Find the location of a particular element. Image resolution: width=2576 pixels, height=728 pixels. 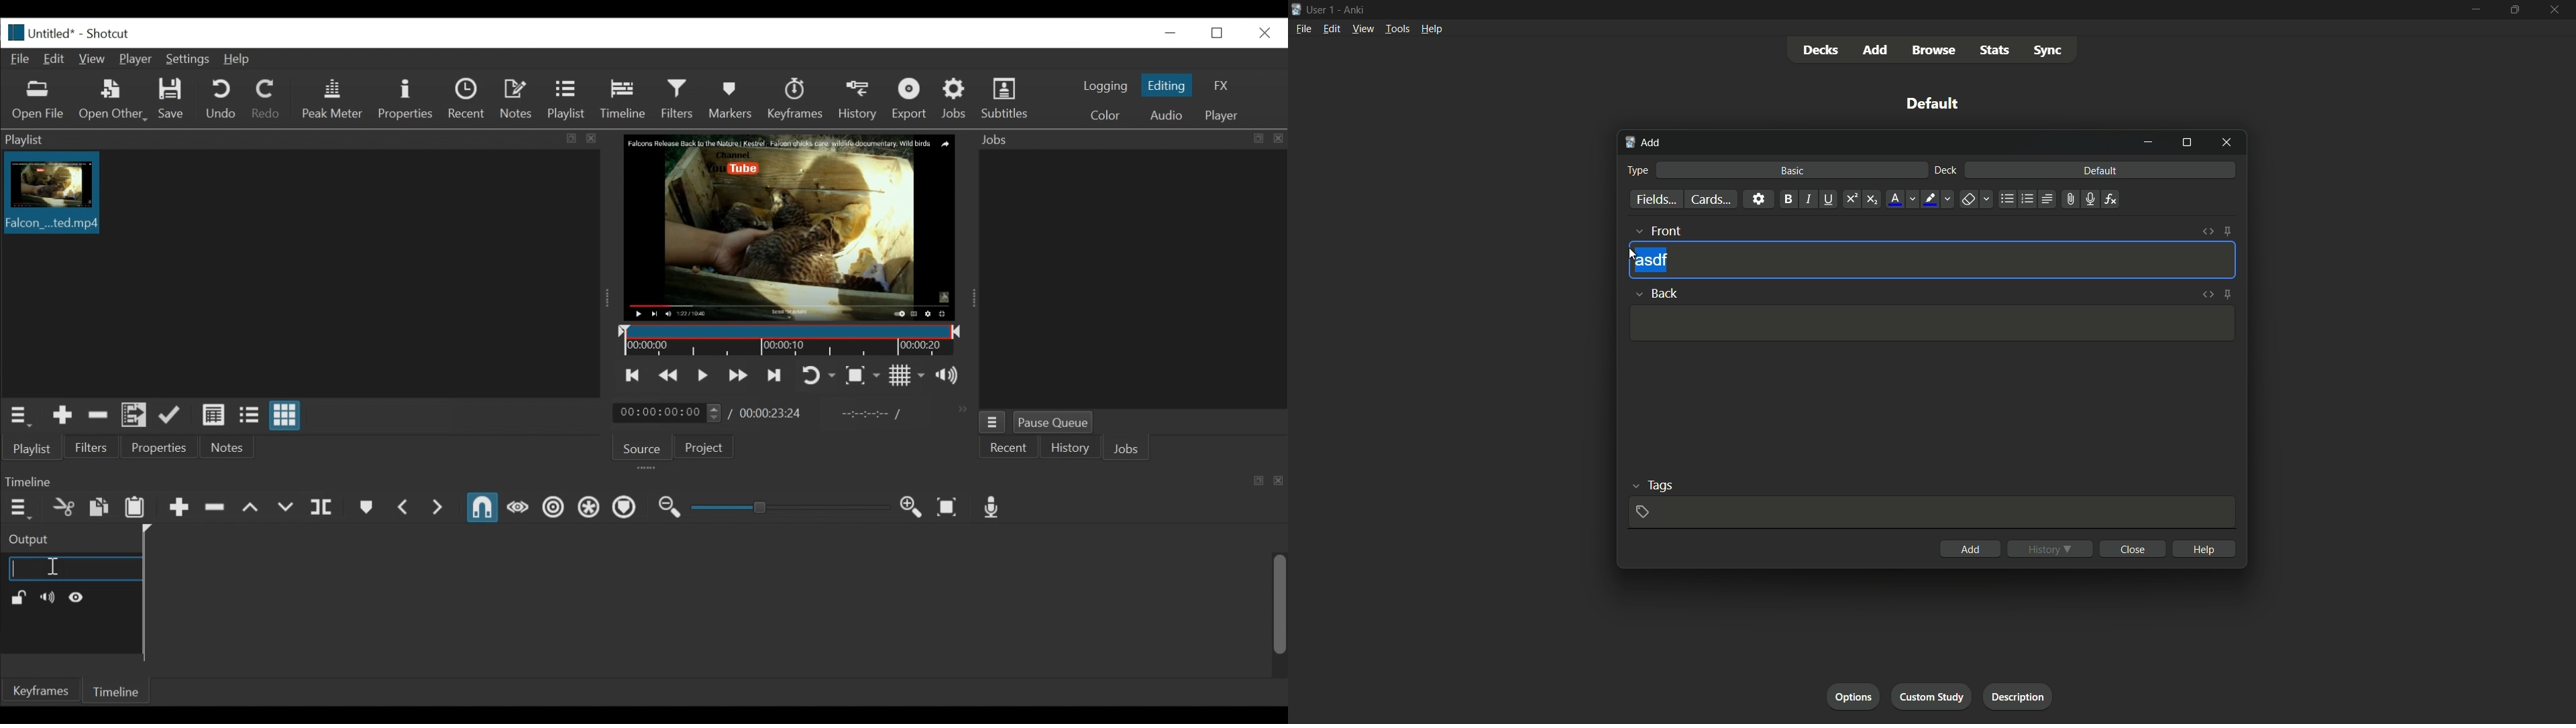

bold is located at coordinates (1787, 199).